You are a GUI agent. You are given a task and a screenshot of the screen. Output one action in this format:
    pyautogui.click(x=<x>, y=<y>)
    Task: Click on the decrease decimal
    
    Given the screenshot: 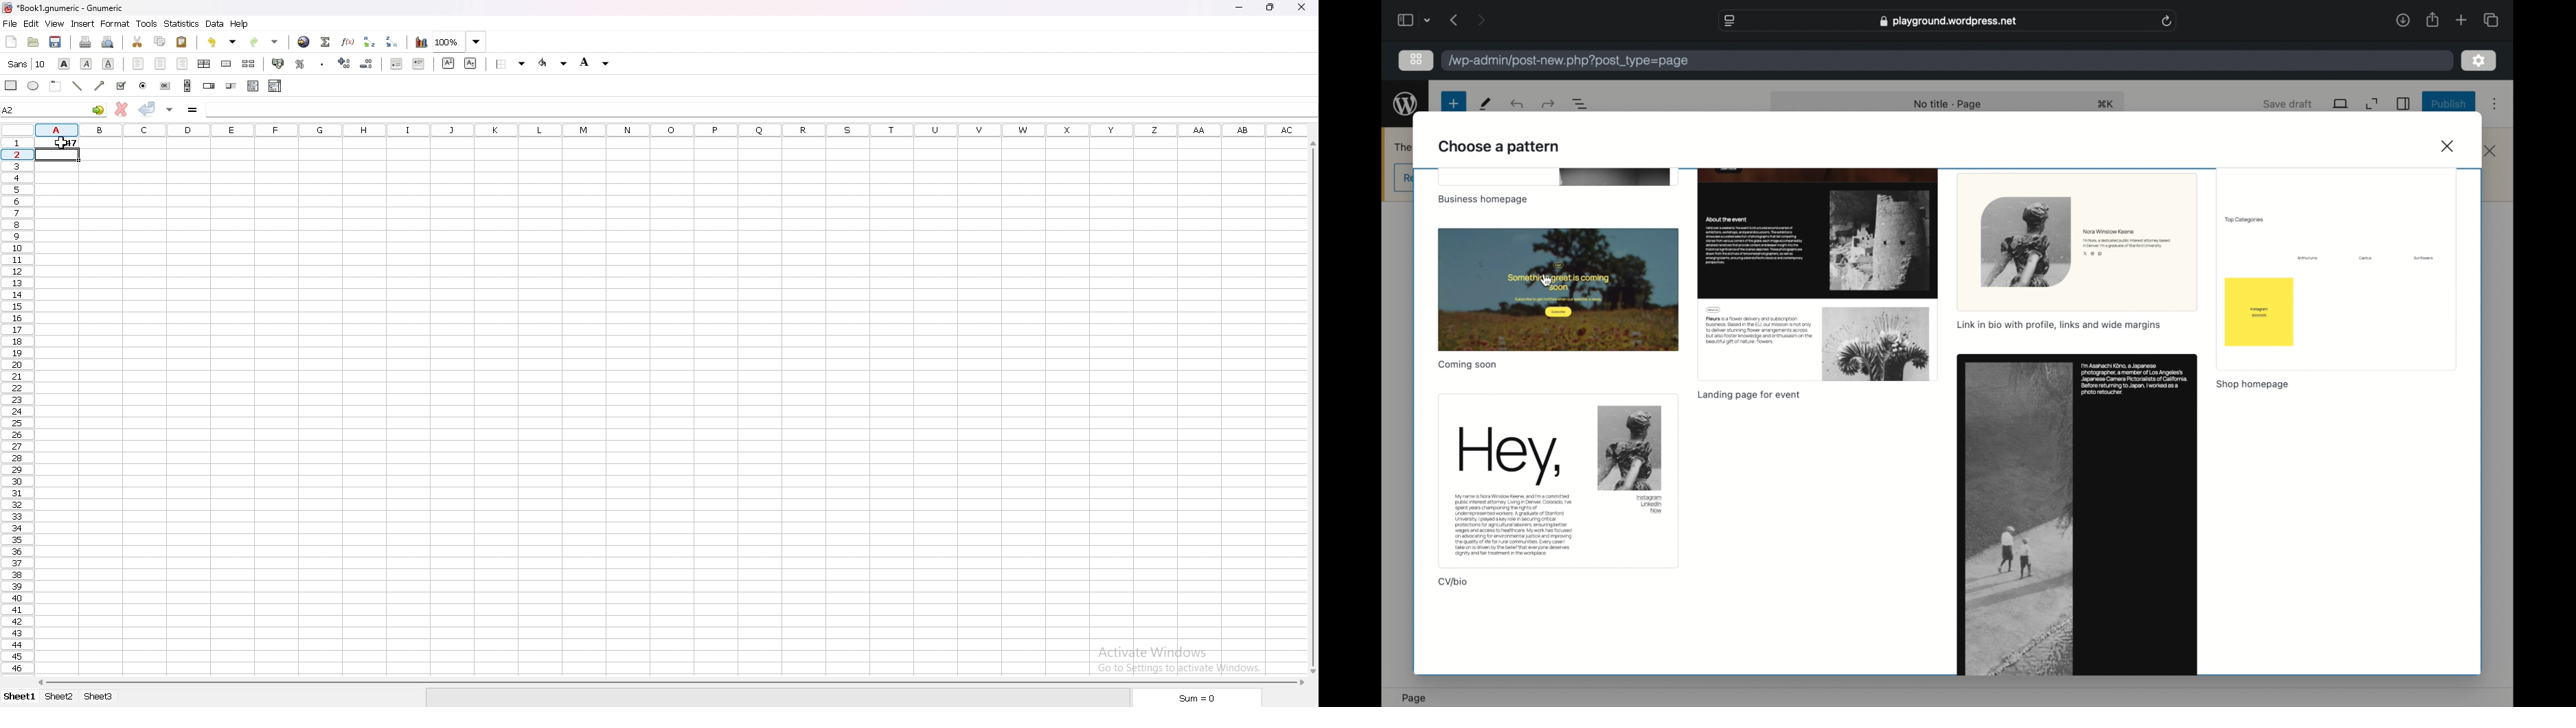 What is the action you would take?
    pyautogui.click(x=367, y=64)
    